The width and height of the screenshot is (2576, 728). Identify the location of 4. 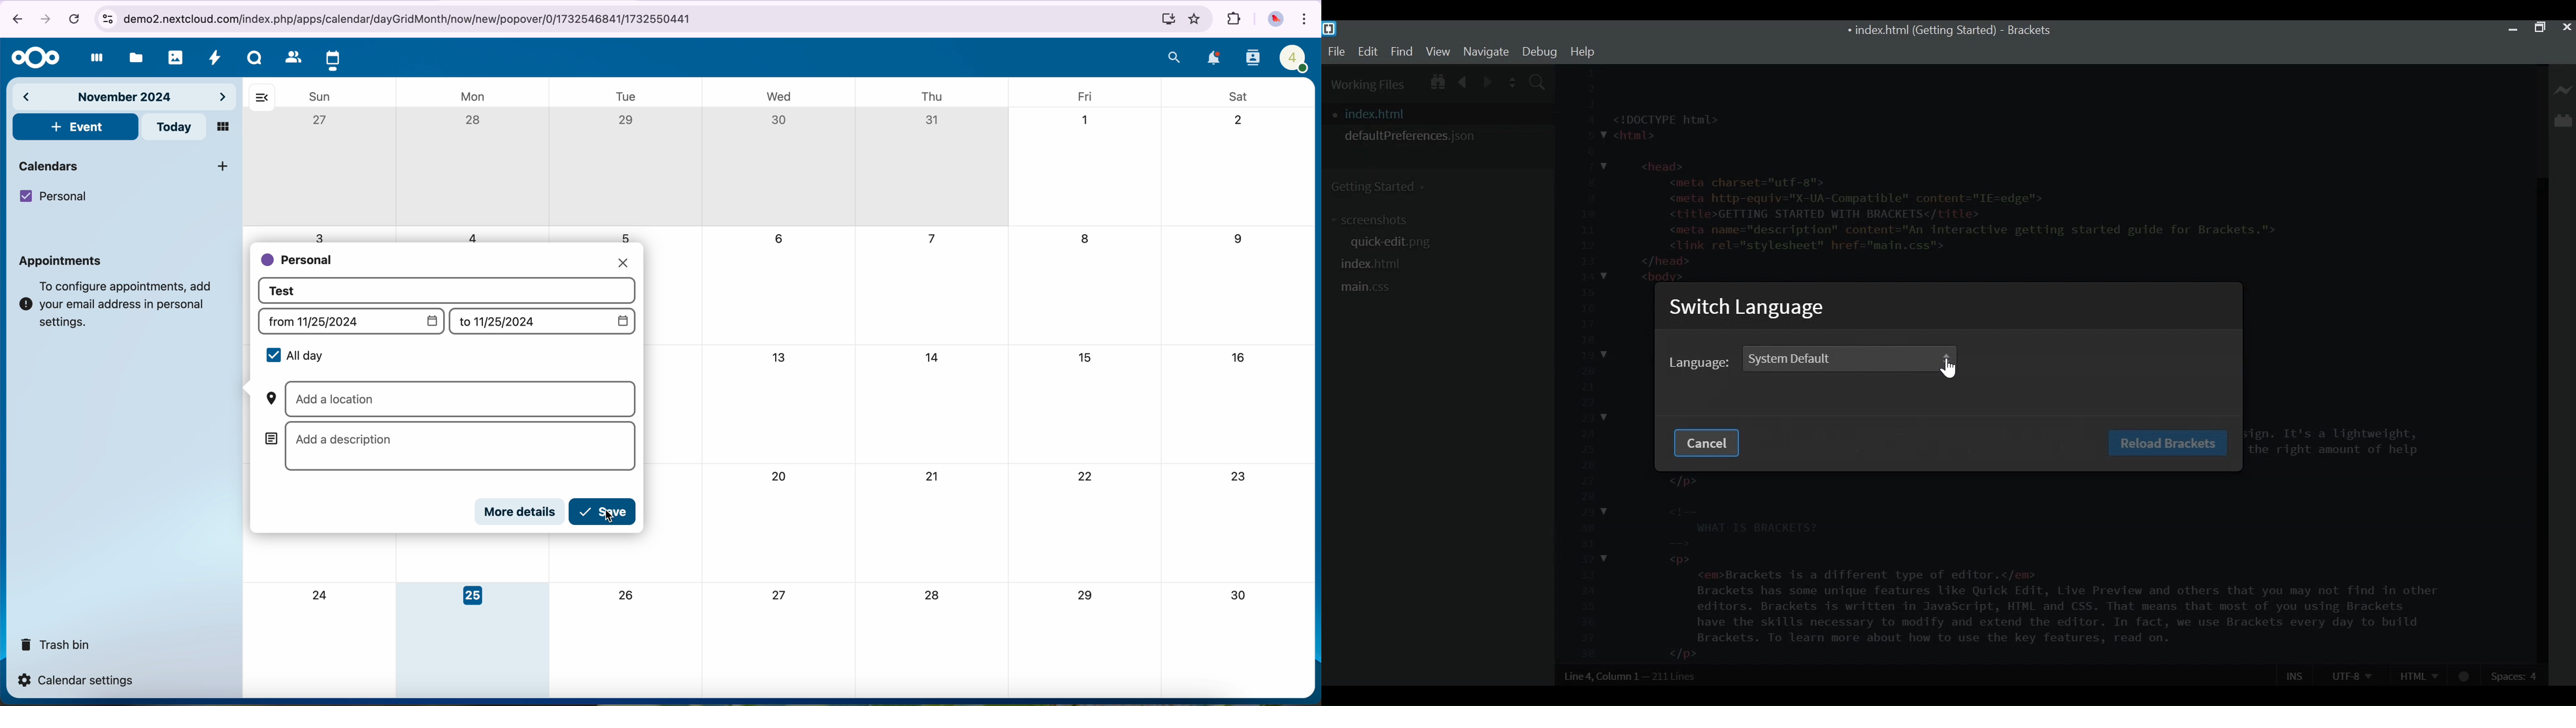
(470, 237).